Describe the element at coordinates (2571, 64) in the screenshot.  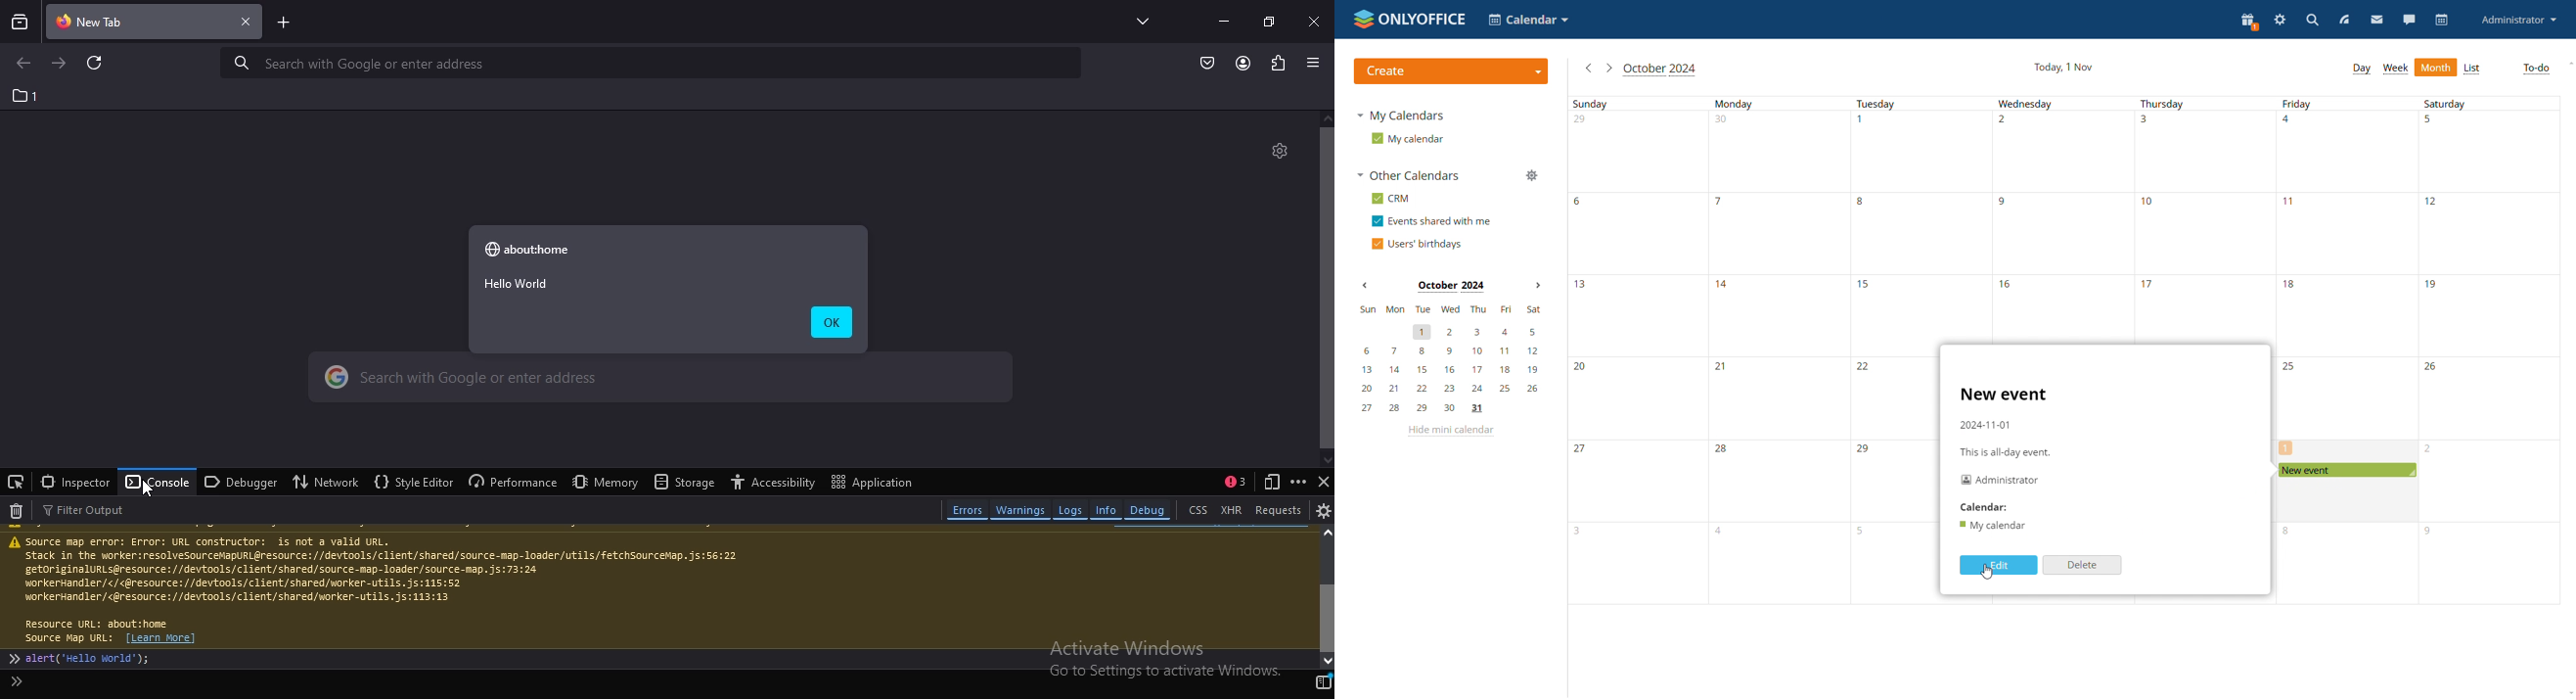
I see `scroll up` at that location.